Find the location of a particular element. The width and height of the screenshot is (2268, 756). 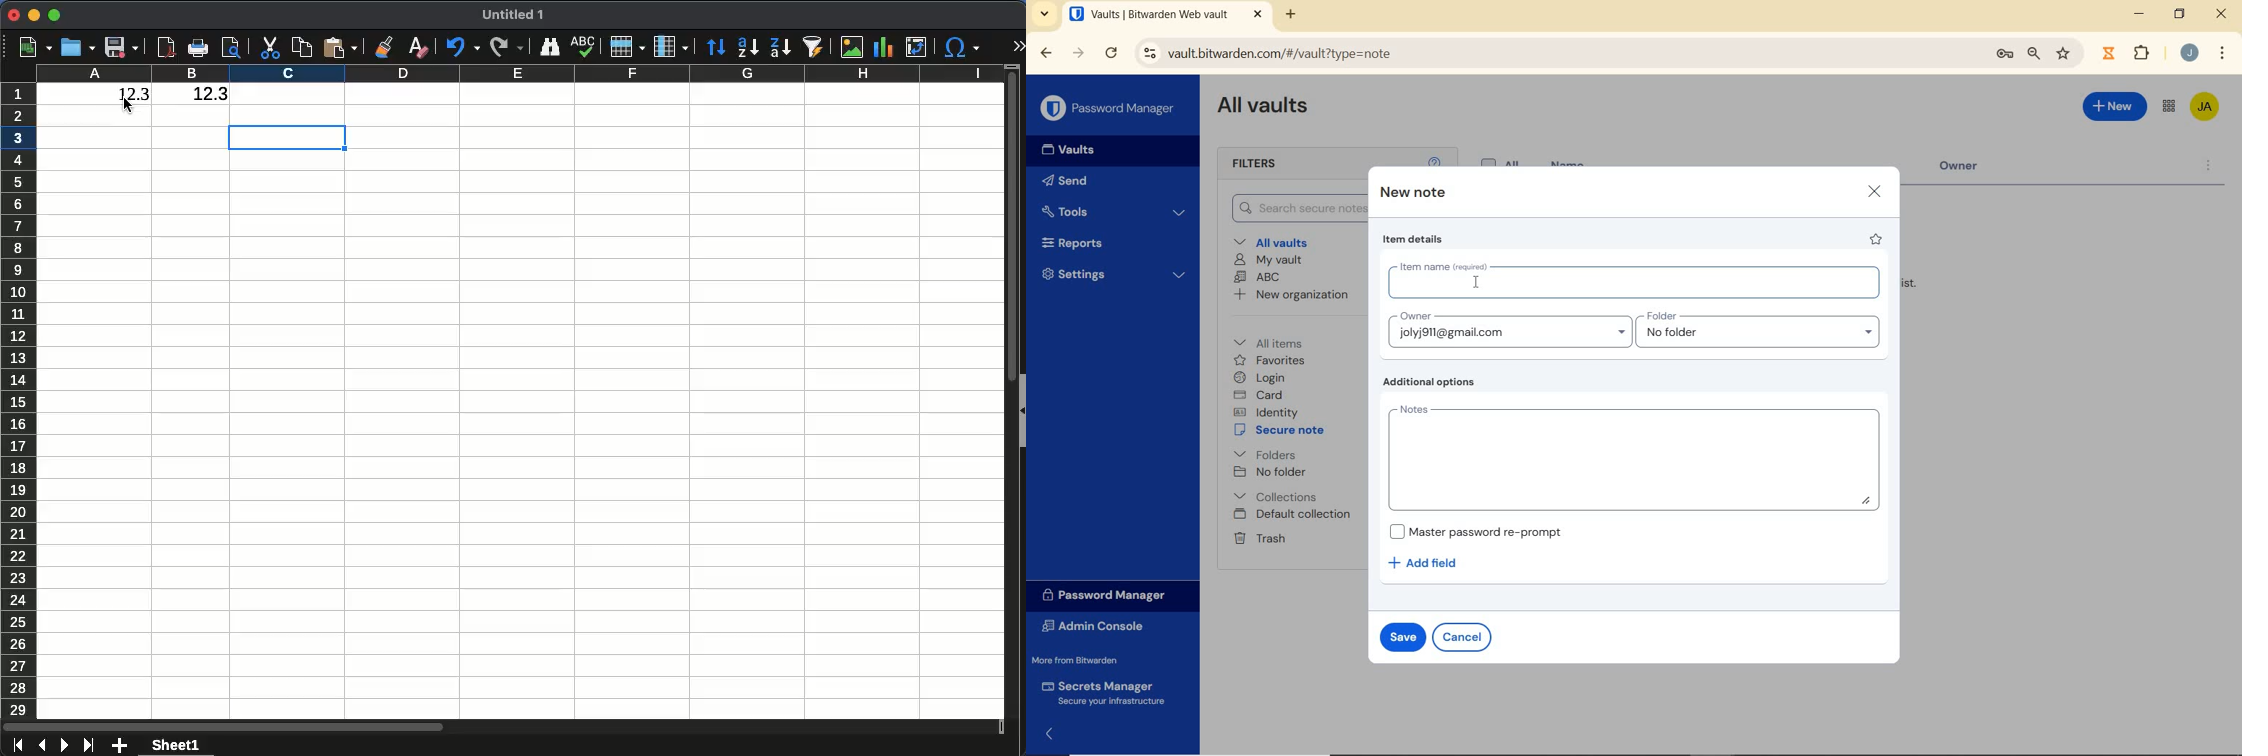

Mouse Cursor is located at coordinates (1479, 280).